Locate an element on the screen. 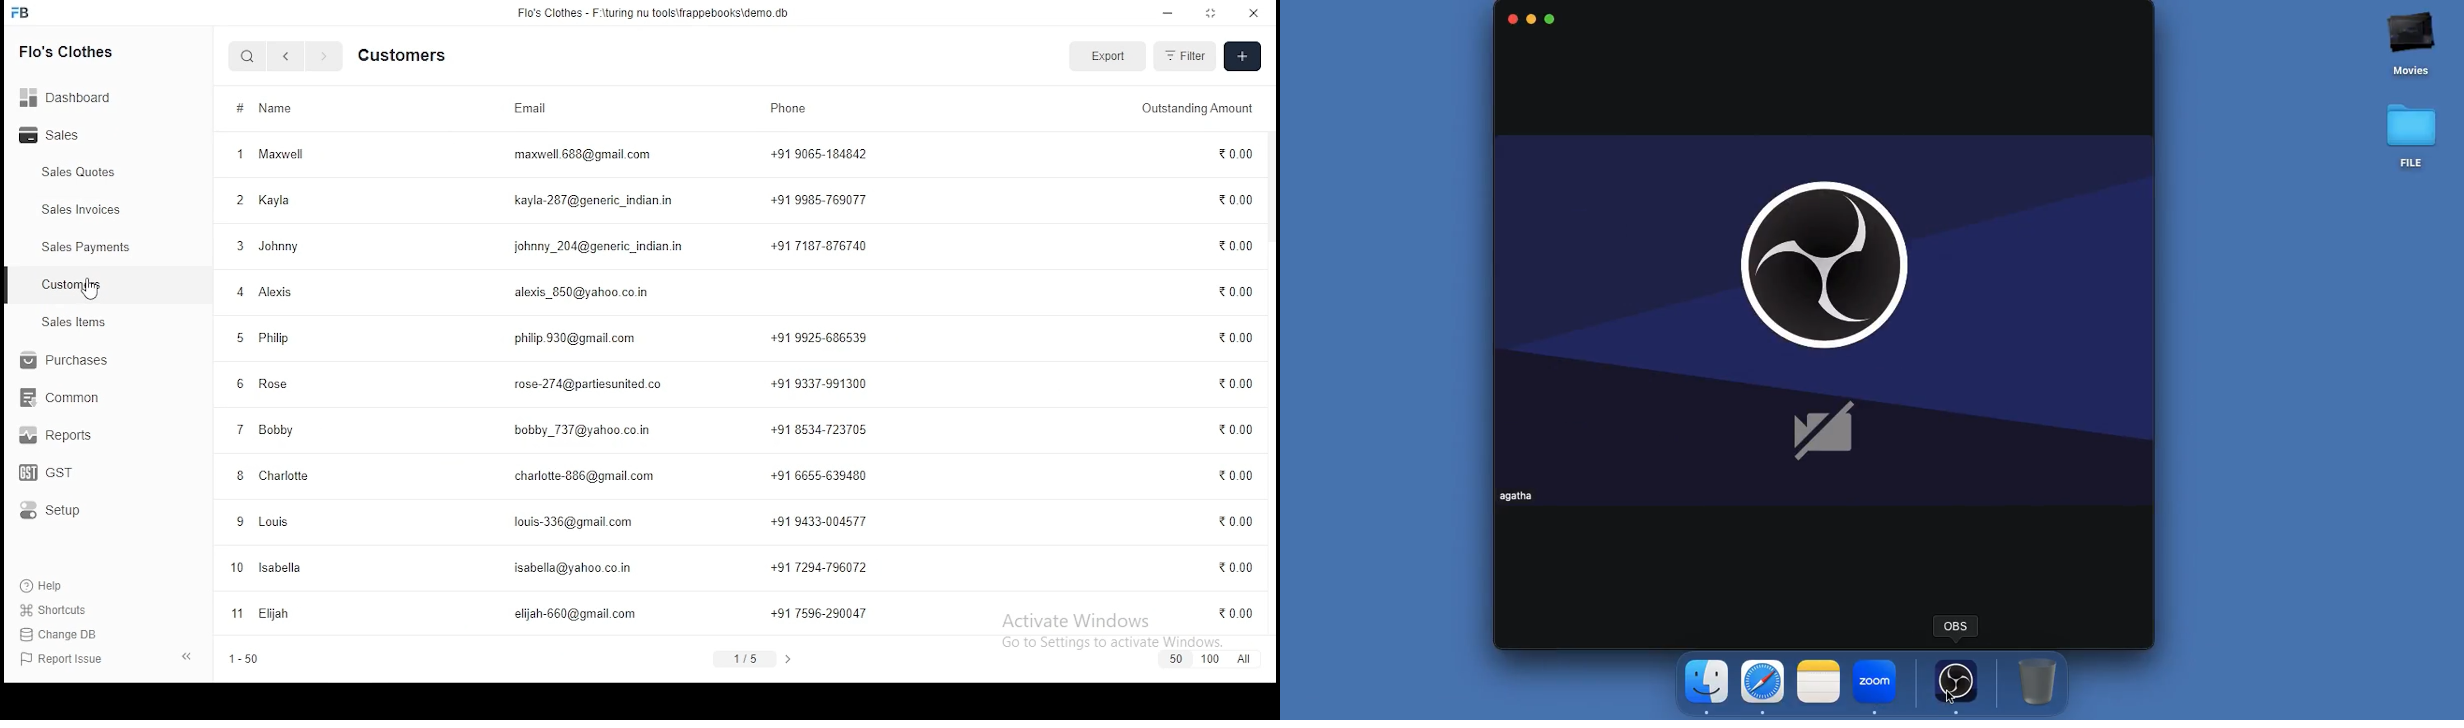 Image resolution: width=2464 pixels, height=728 pixels. 7 is located at coordinates (240, 430).